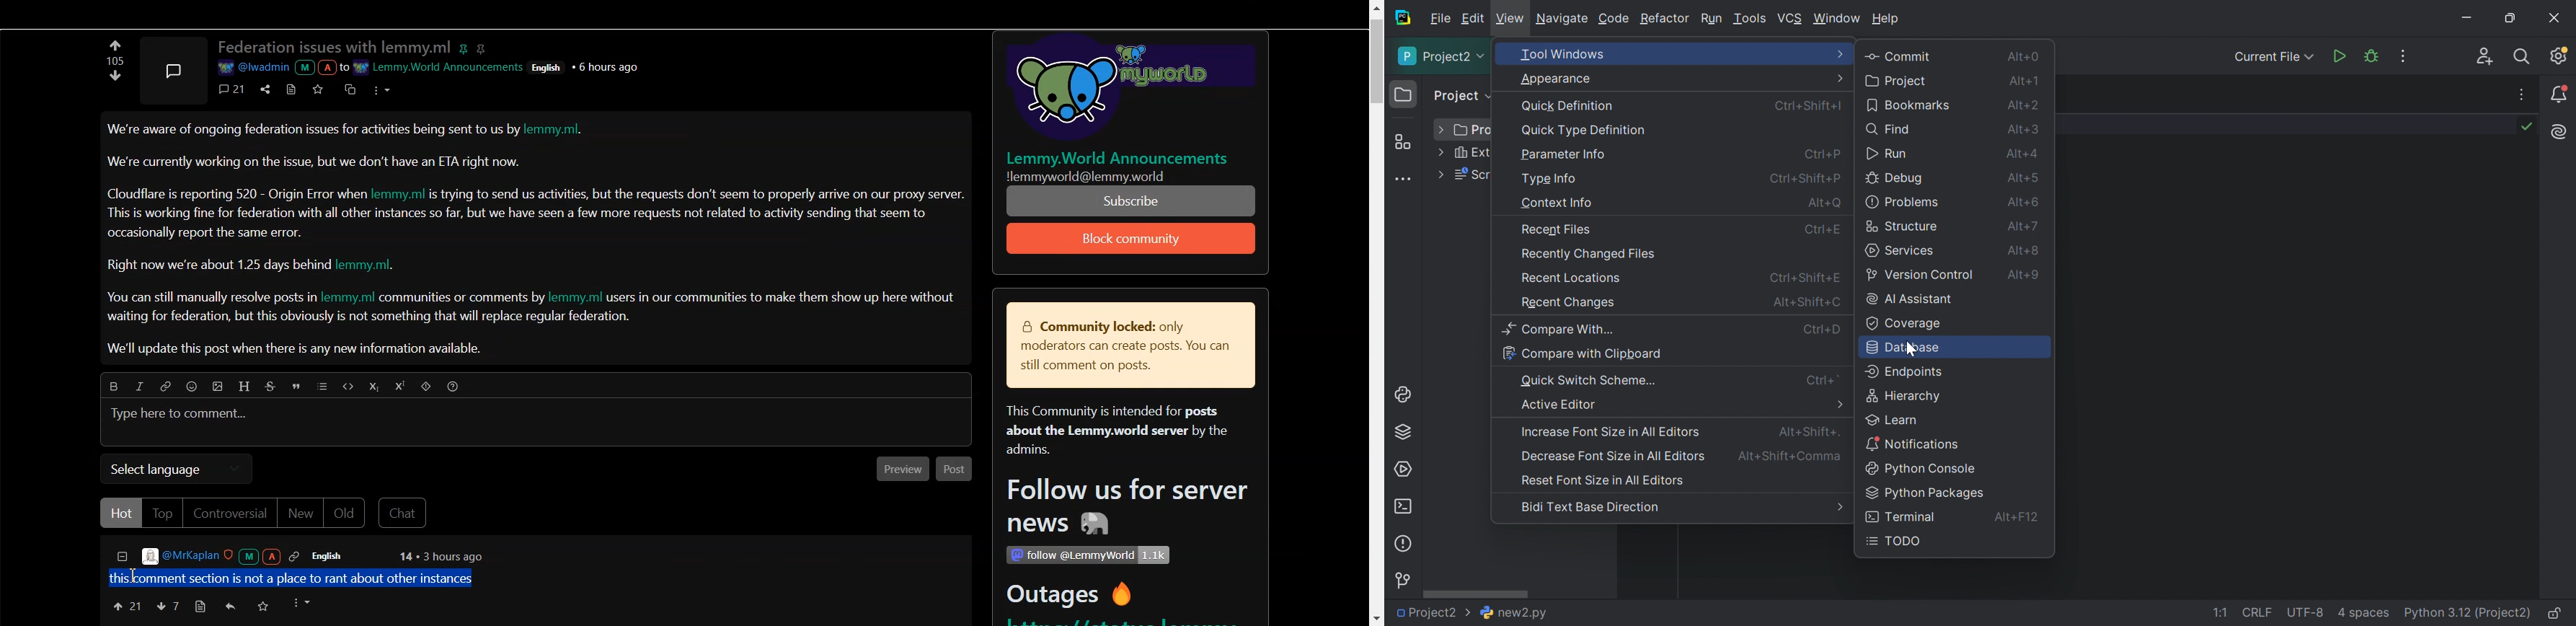 The image size is (2576, 644). I want to click on , so click(549, 66).